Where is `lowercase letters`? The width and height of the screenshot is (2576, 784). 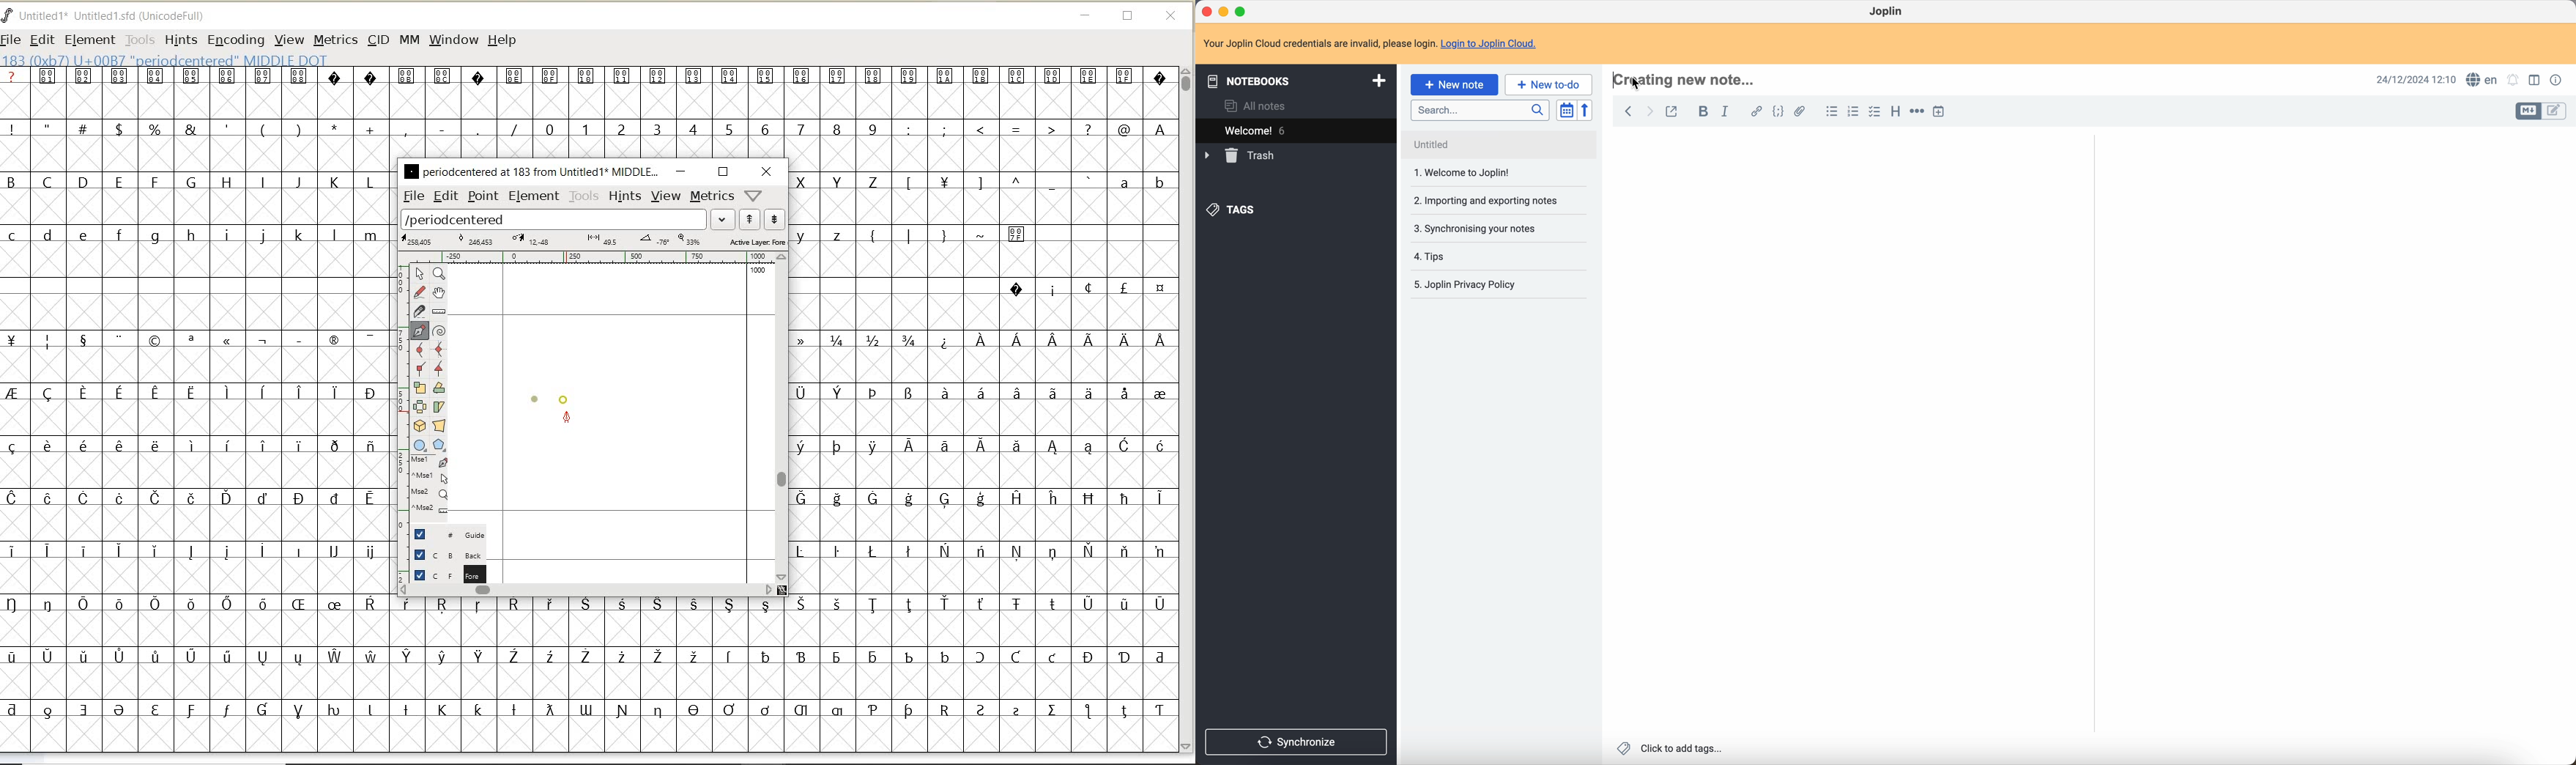
lowercase letters is located at coordinates (195, 236).